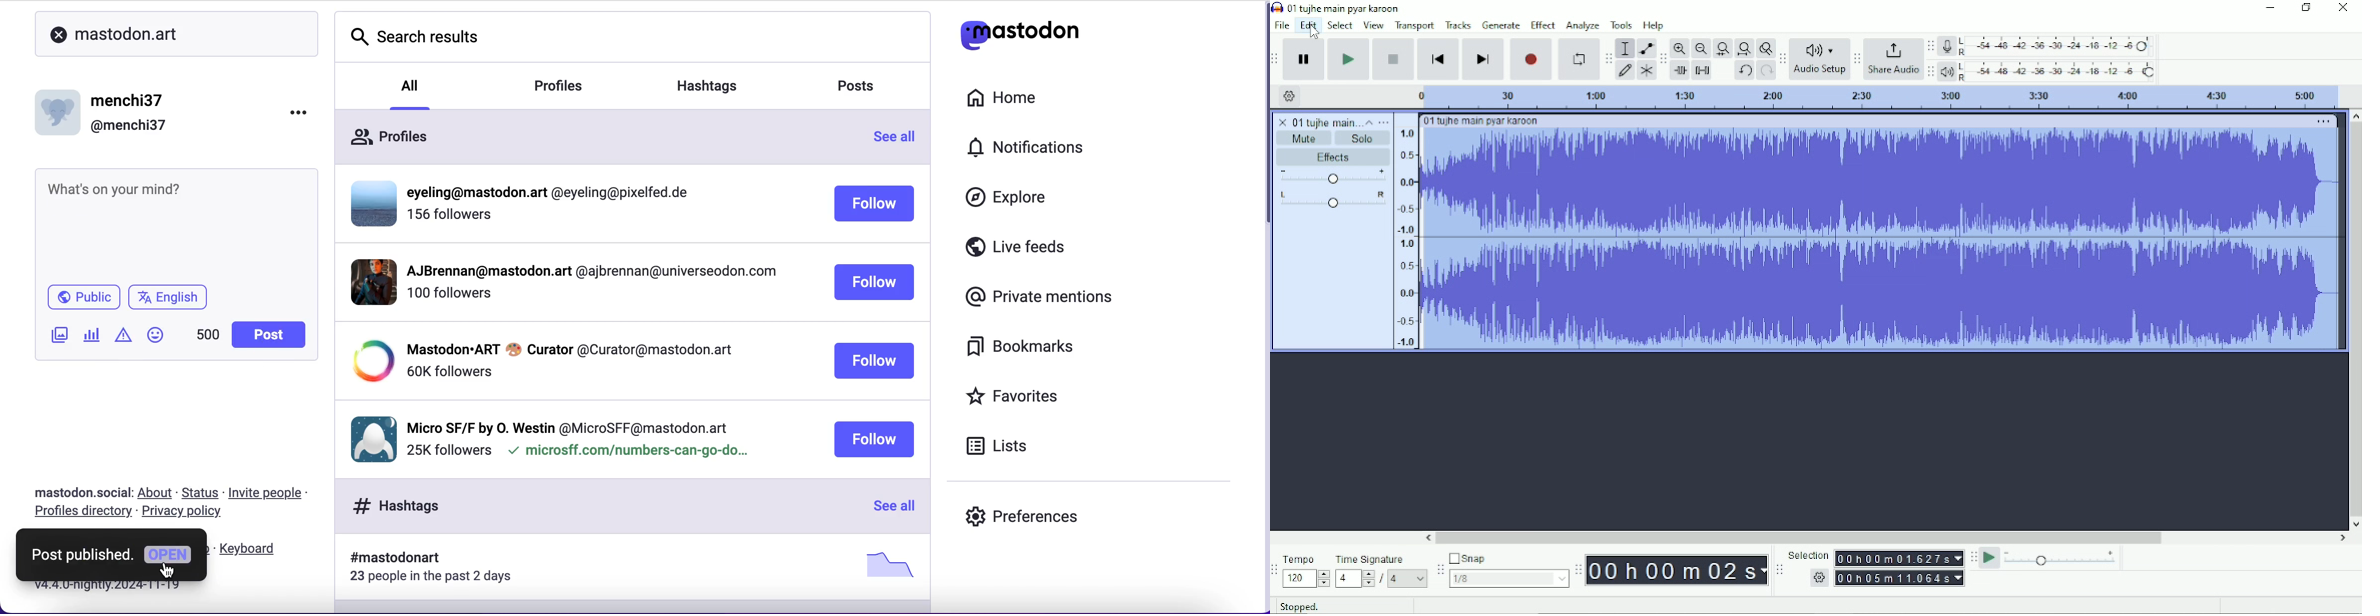  What do you see at coordinates (156, 339) in the screenshot?
I see `add emoji` at bounding box center [156, 339].